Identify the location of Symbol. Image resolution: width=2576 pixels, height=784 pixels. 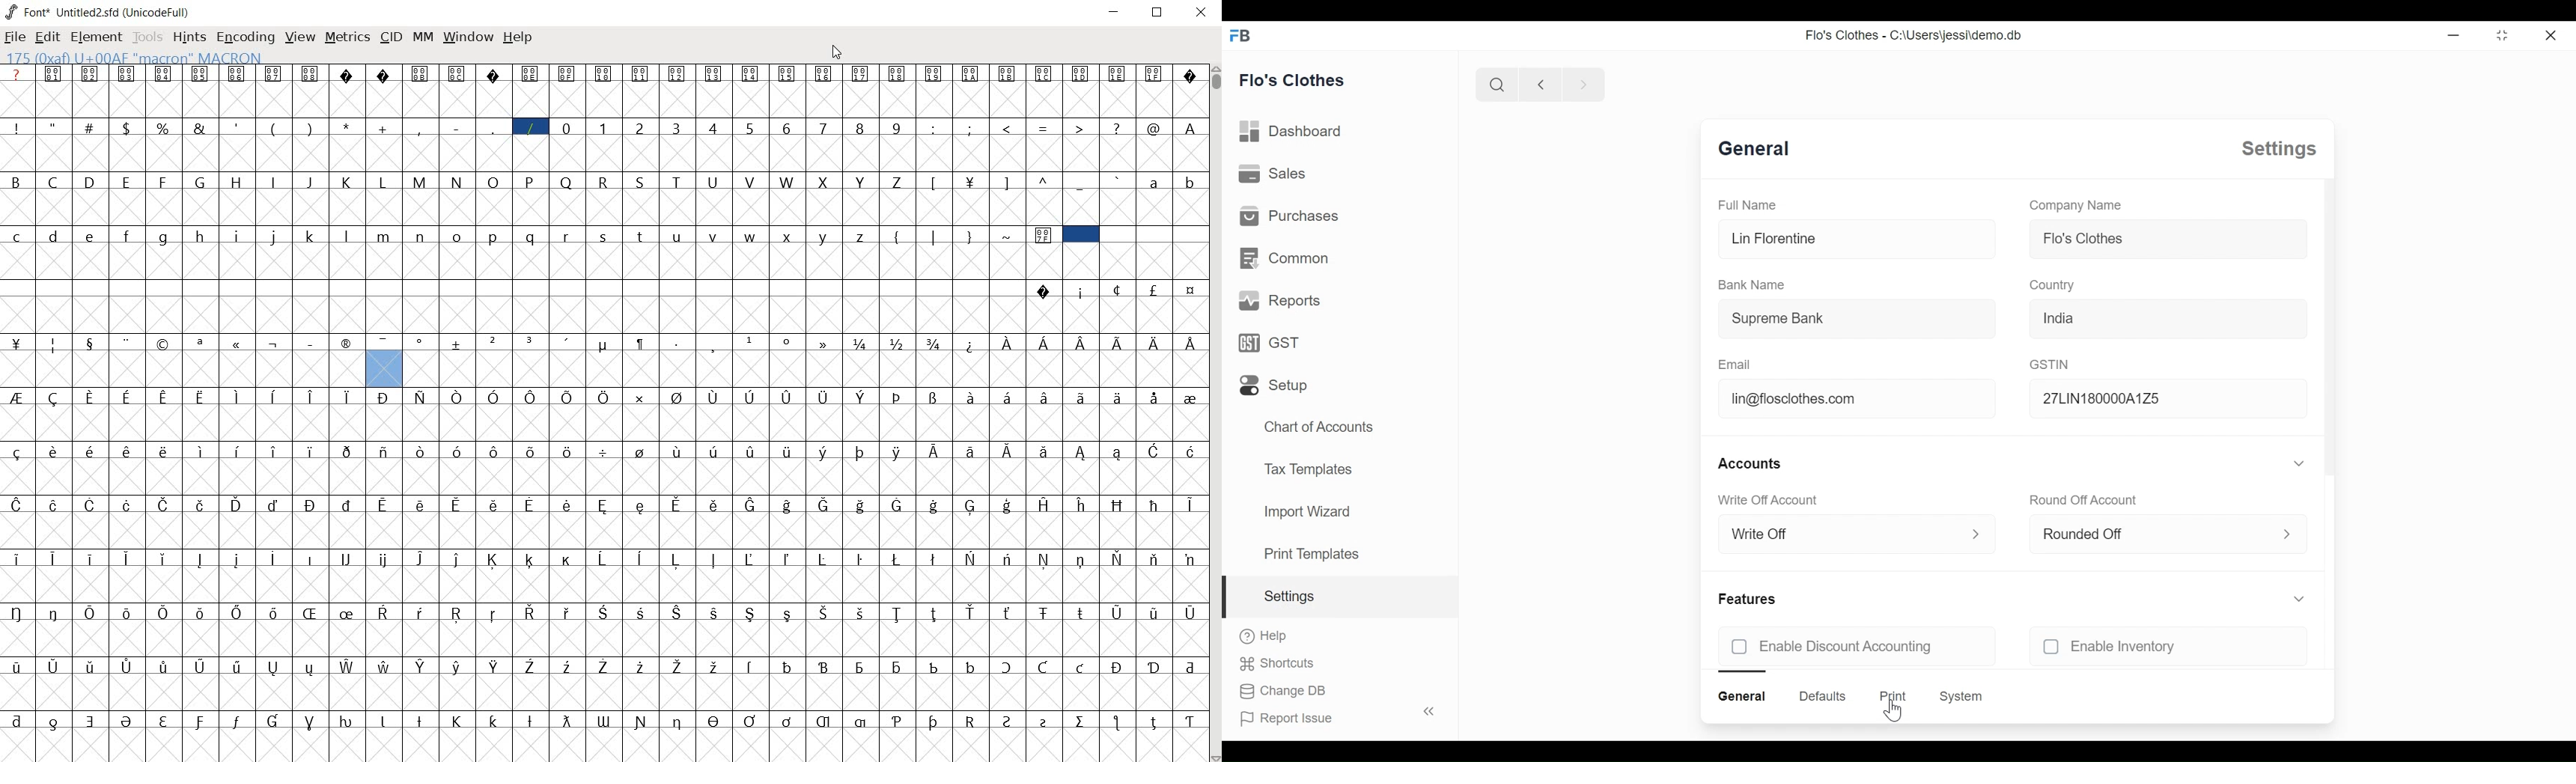
(55, 344).